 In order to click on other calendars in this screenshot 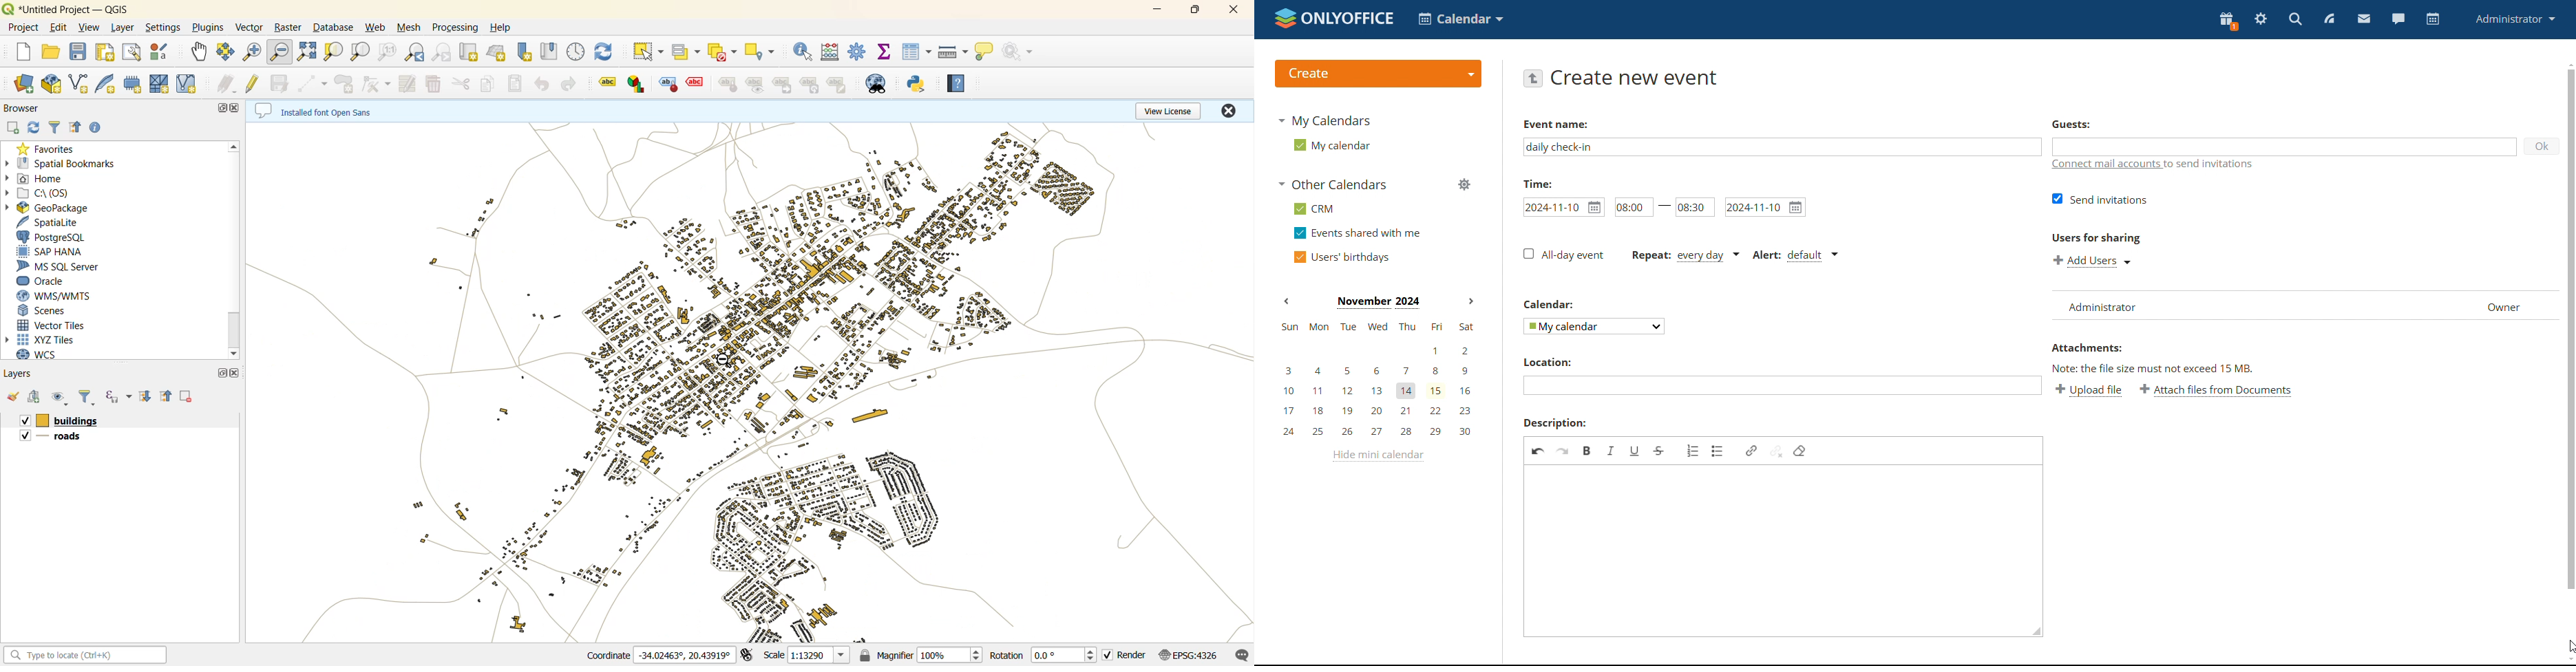, I will do `click(1331, 186)`.